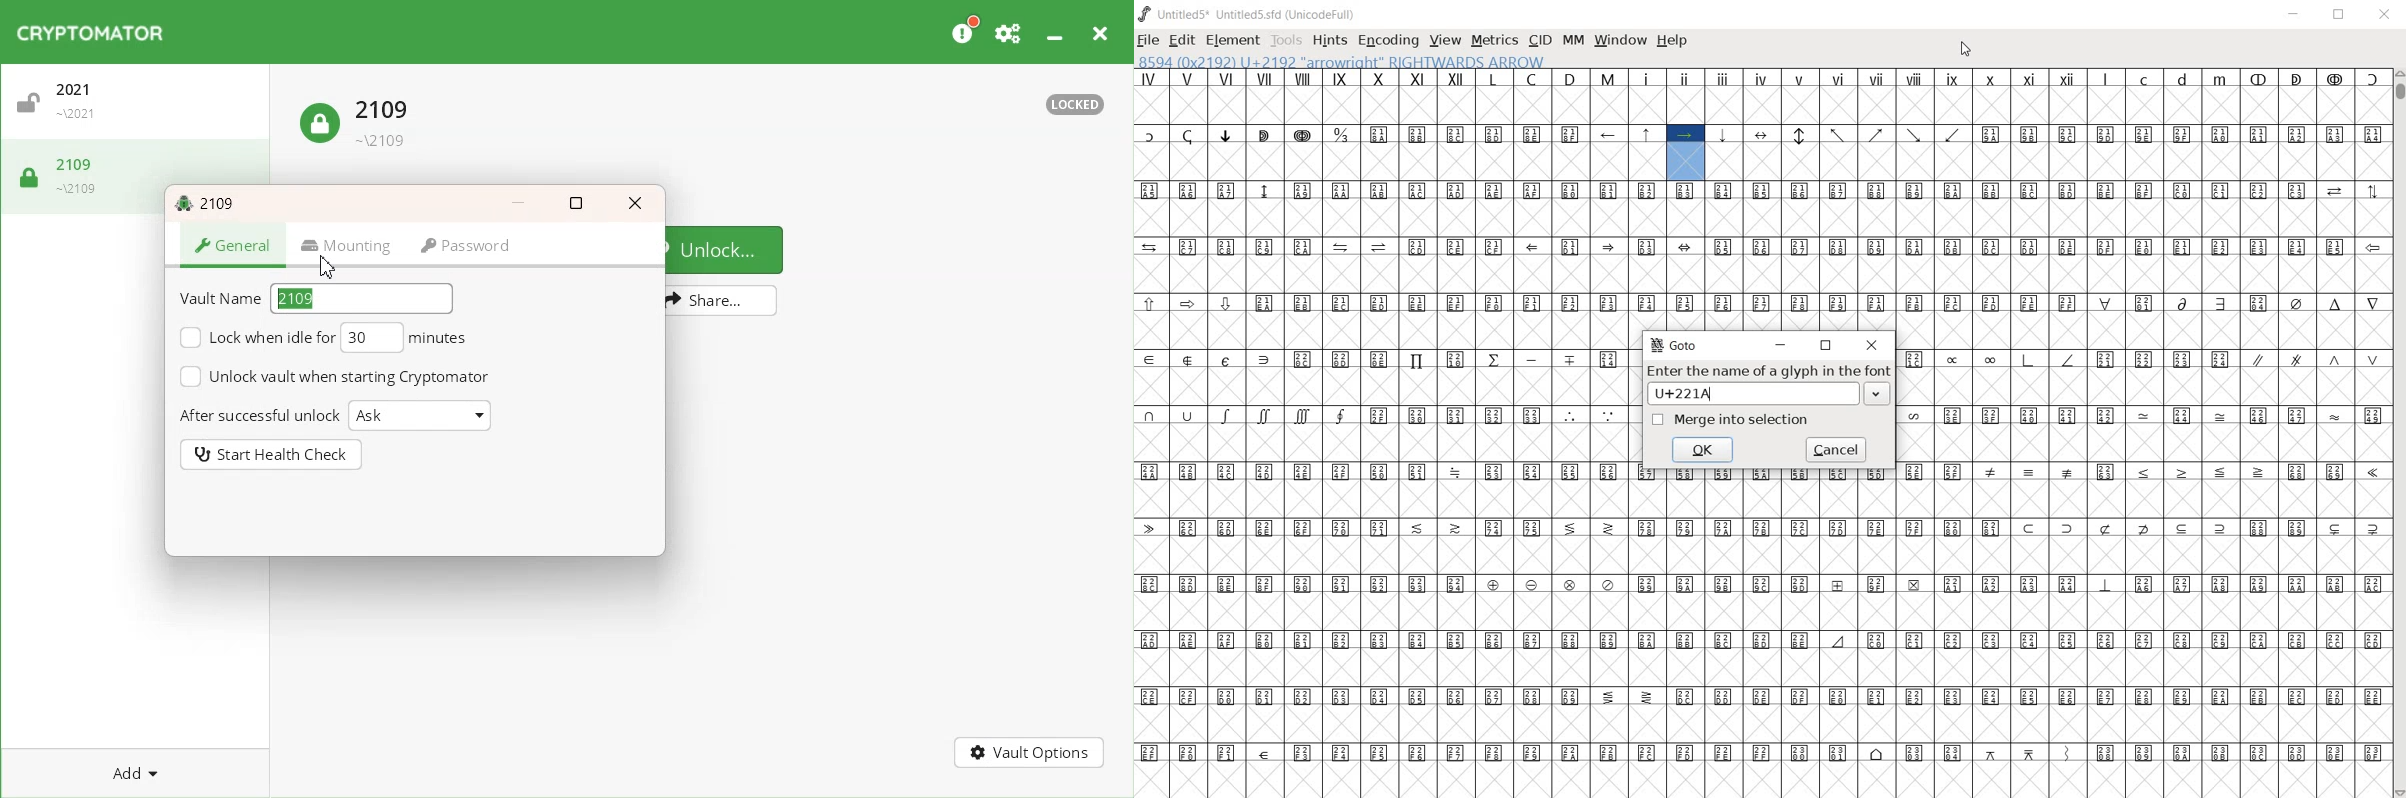 The image size is (2408, 812). I want to click on SCROLLBAR, so click(2399, 433).